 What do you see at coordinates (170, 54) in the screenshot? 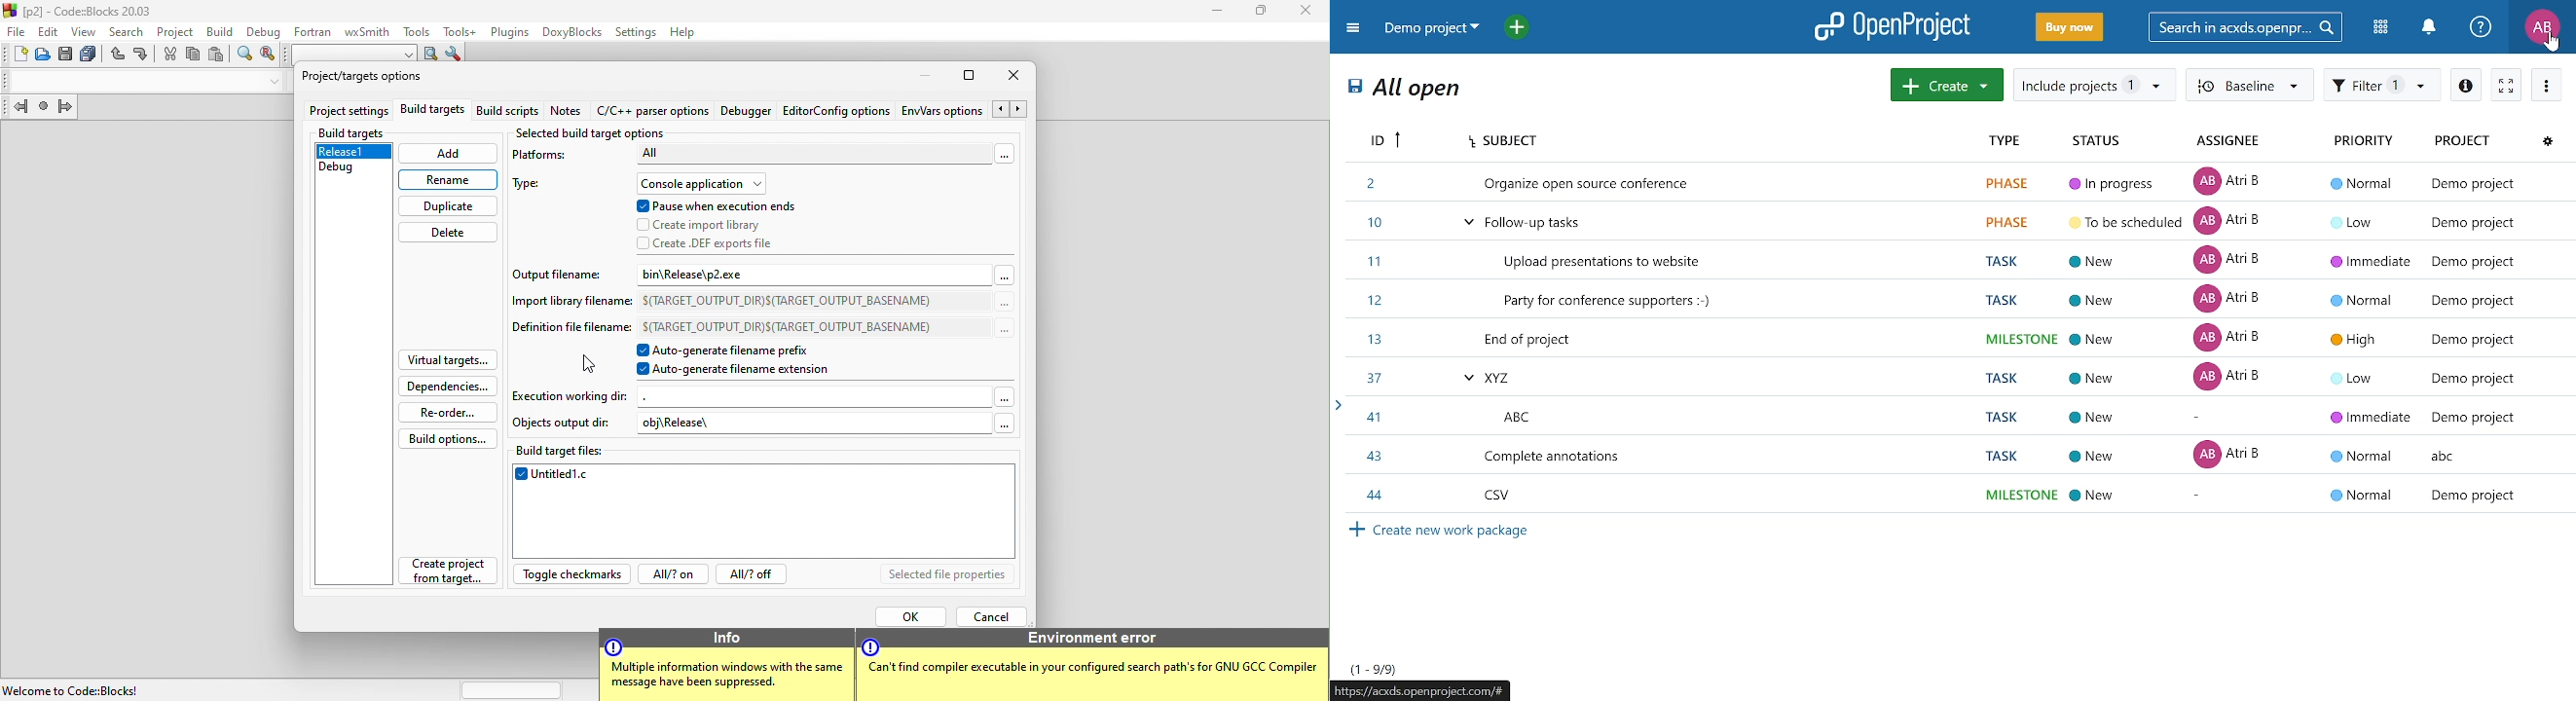
I see `cut` at bounding box center [170, 54].